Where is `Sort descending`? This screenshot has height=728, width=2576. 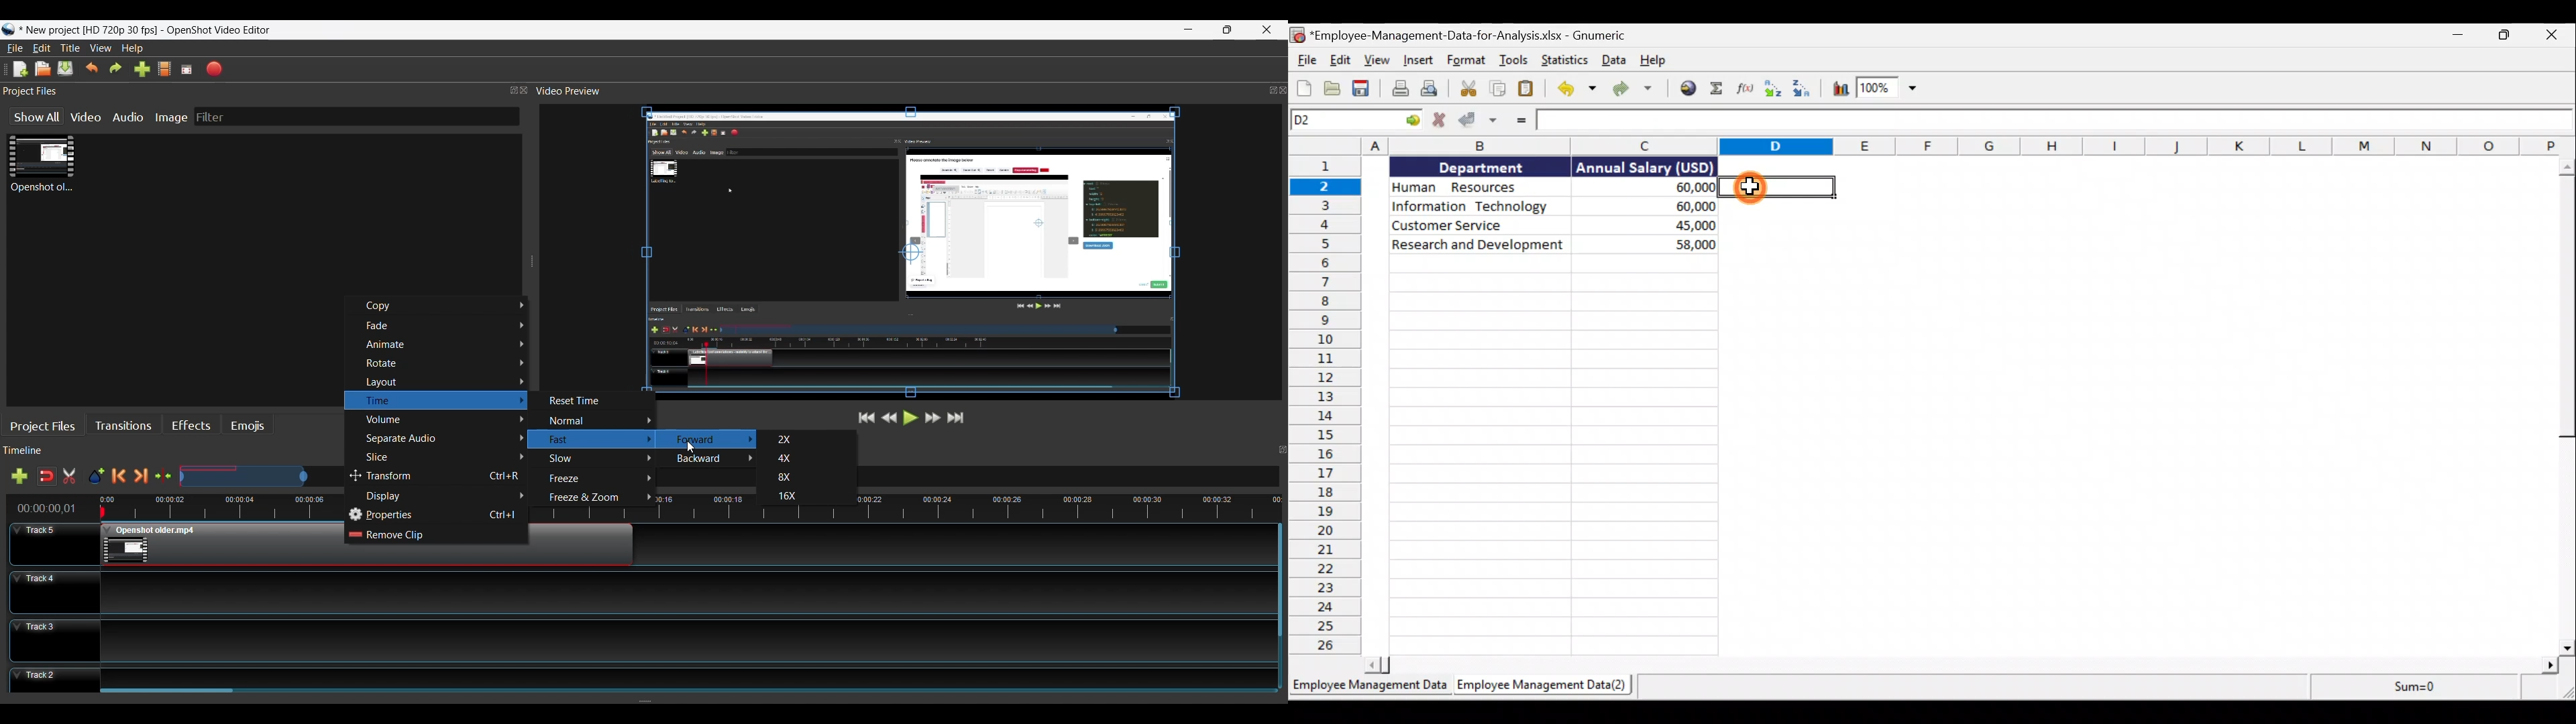
Sort descending is located at coordinates (1807, 89).